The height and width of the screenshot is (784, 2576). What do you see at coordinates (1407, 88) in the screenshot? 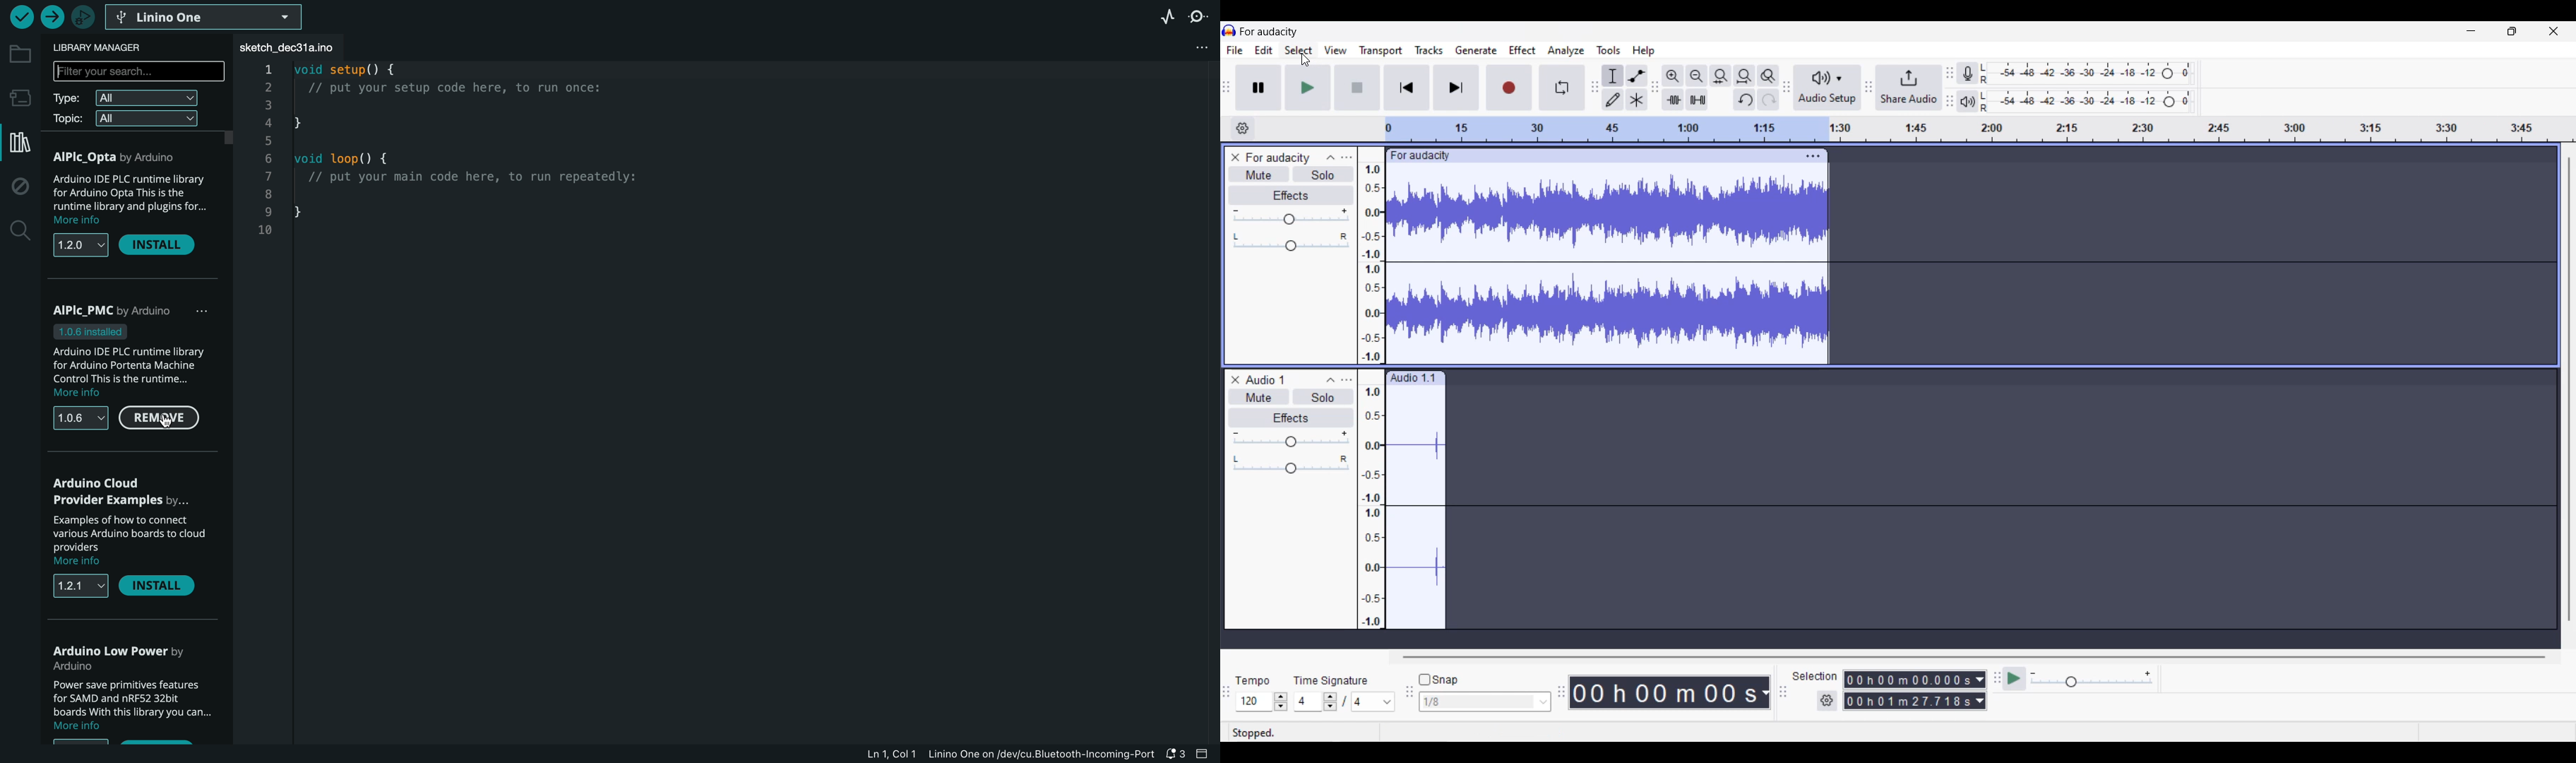
I see `Skip/Select to start` at bounding box center [1407, 88].